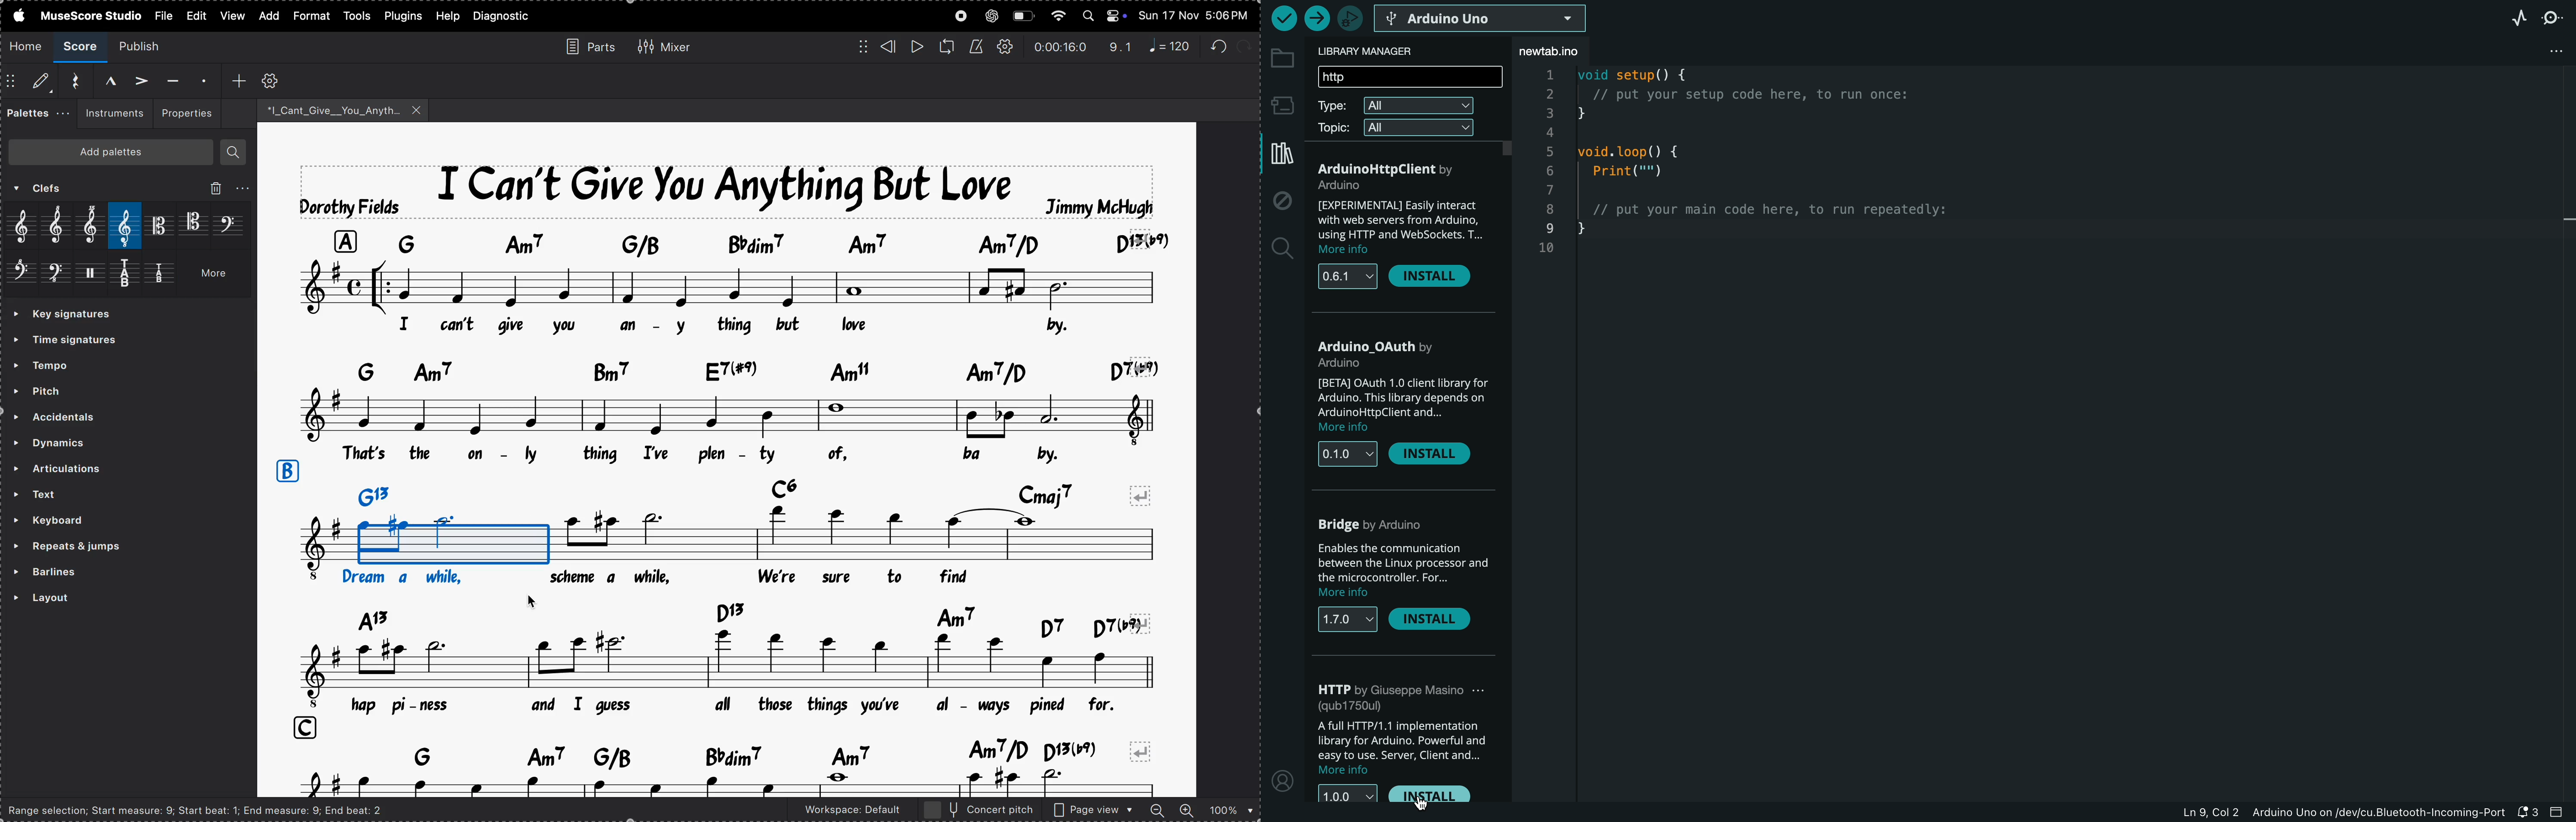  What do you see at coordinates (731, 753) in the screenshot?
I see `key notes` at bounding box center [731, 753].